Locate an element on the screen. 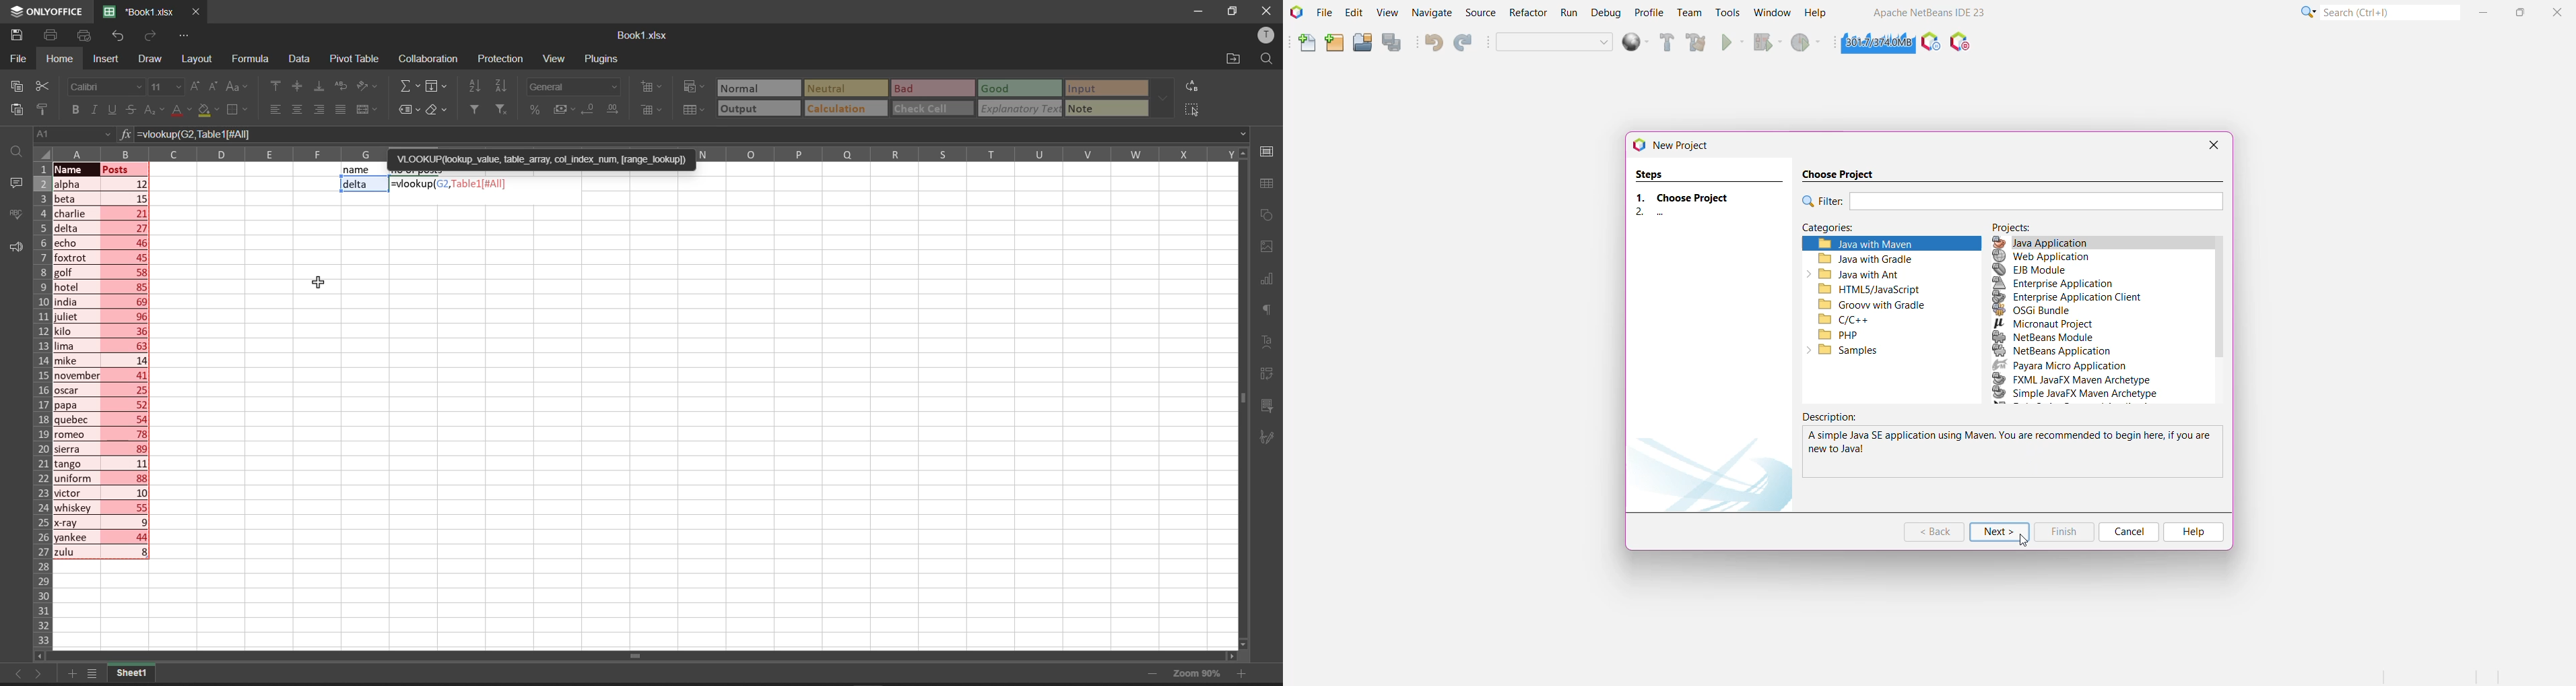 The width and height of the screenshot is (2576, 700). align left is located at coordinates (274, 110).